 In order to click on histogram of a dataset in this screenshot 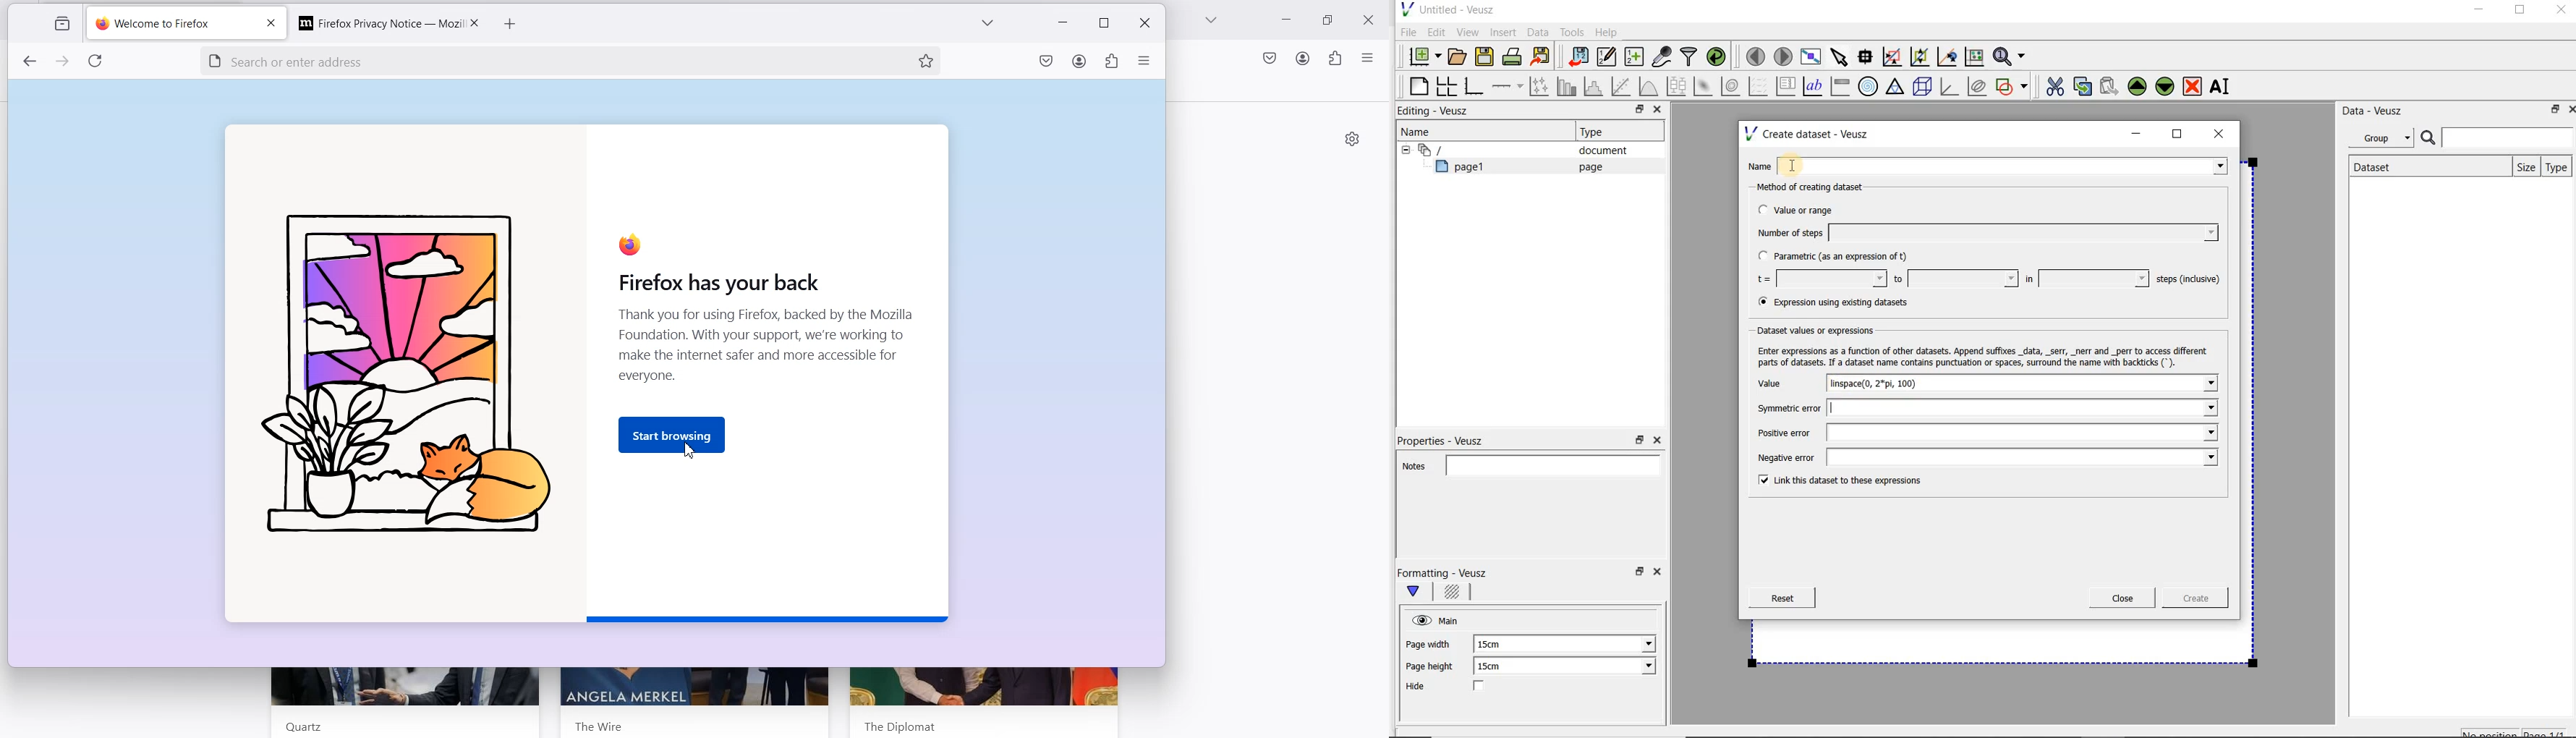, I will do `click(1595, 86)`.